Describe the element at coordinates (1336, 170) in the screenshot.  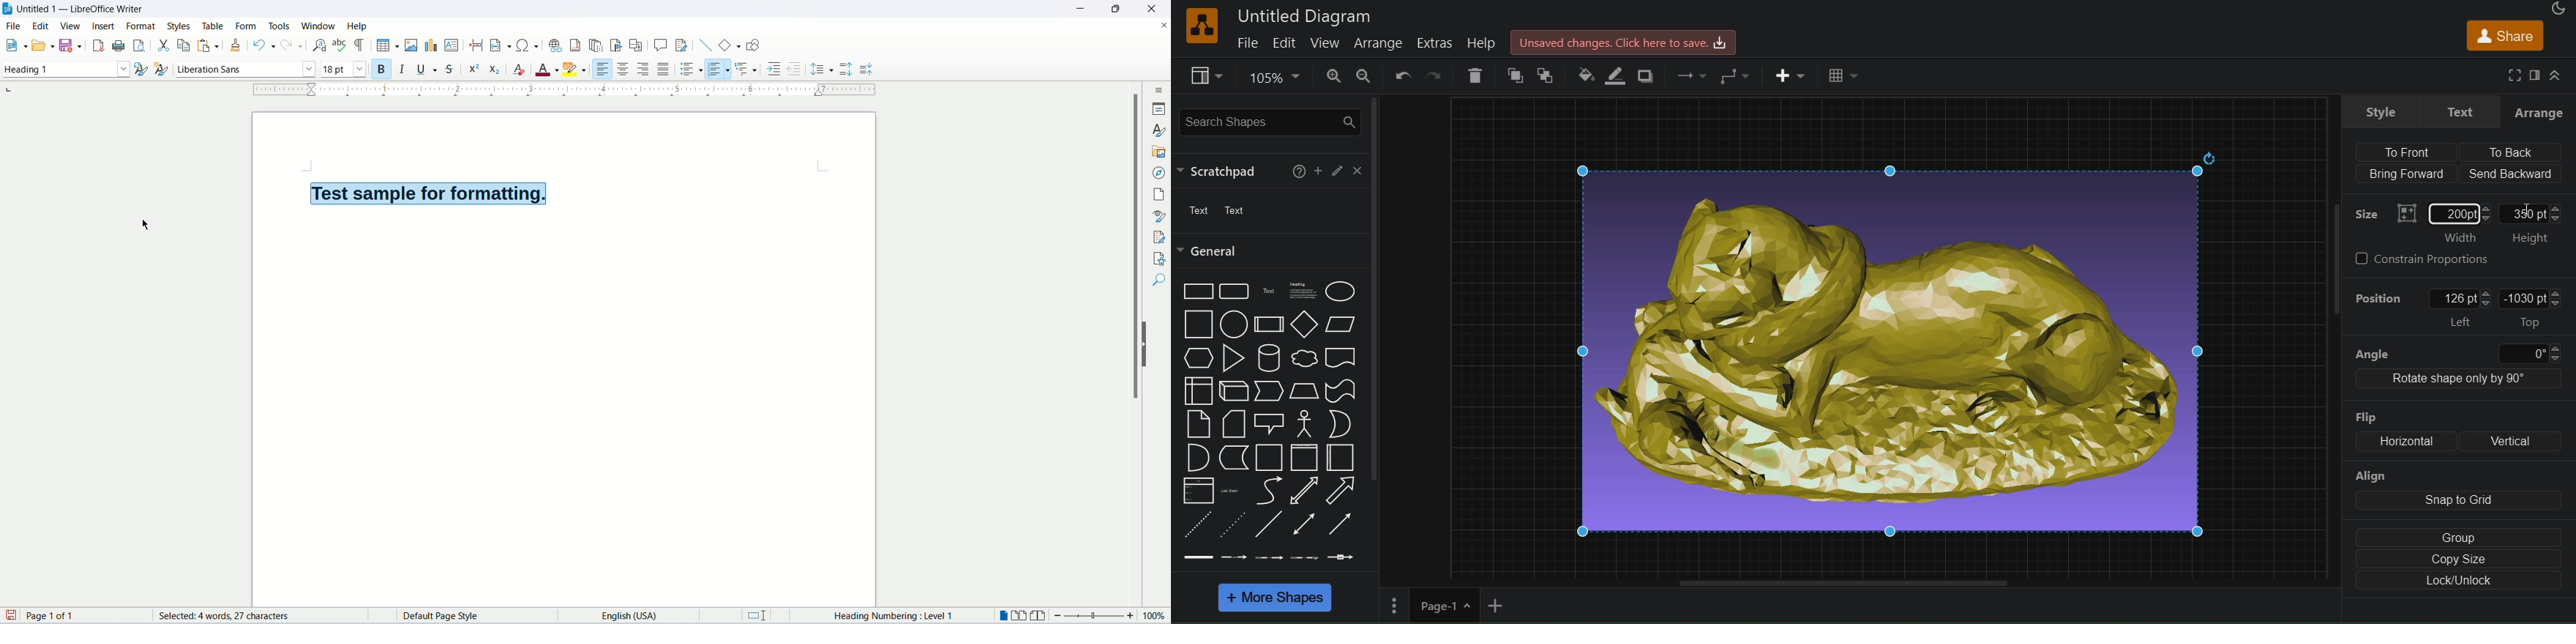
I see `edit` at that location.